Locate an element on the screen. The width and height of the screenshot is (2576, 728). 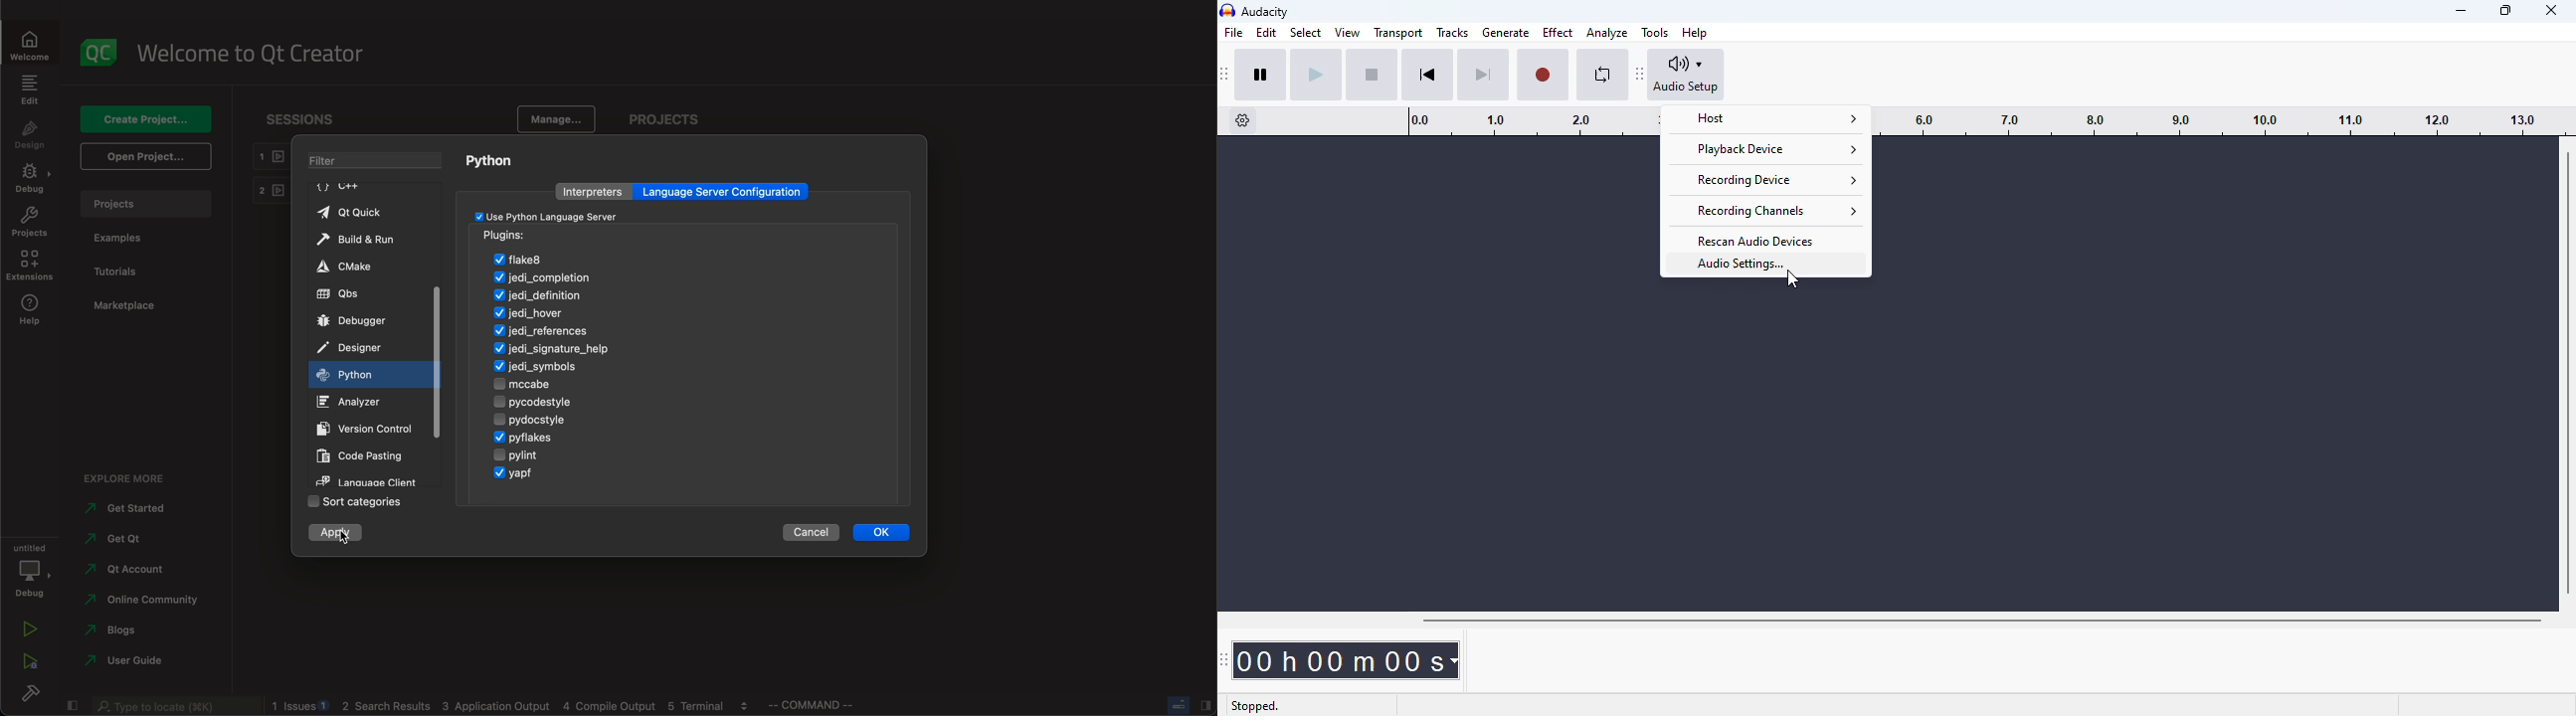
generate is located at coordinates (1507, 33).